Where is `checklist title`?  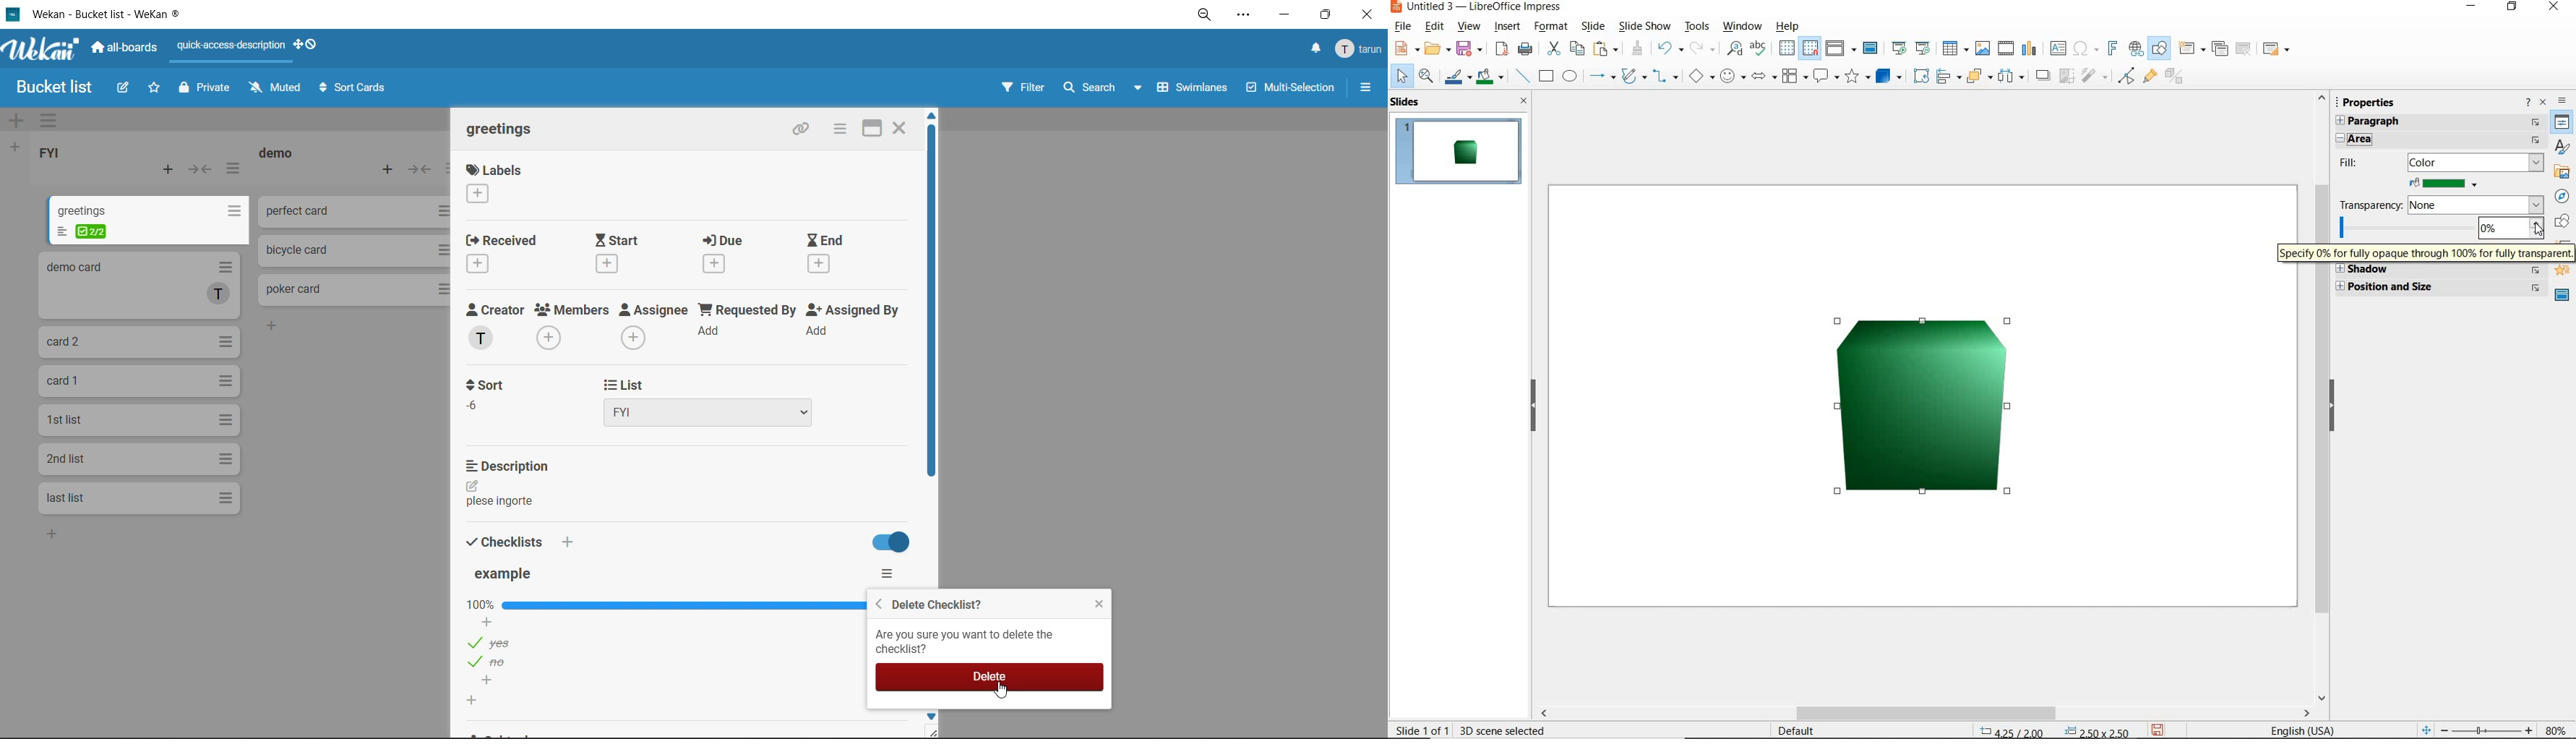 checklist title is located at coordinates (501, 575).